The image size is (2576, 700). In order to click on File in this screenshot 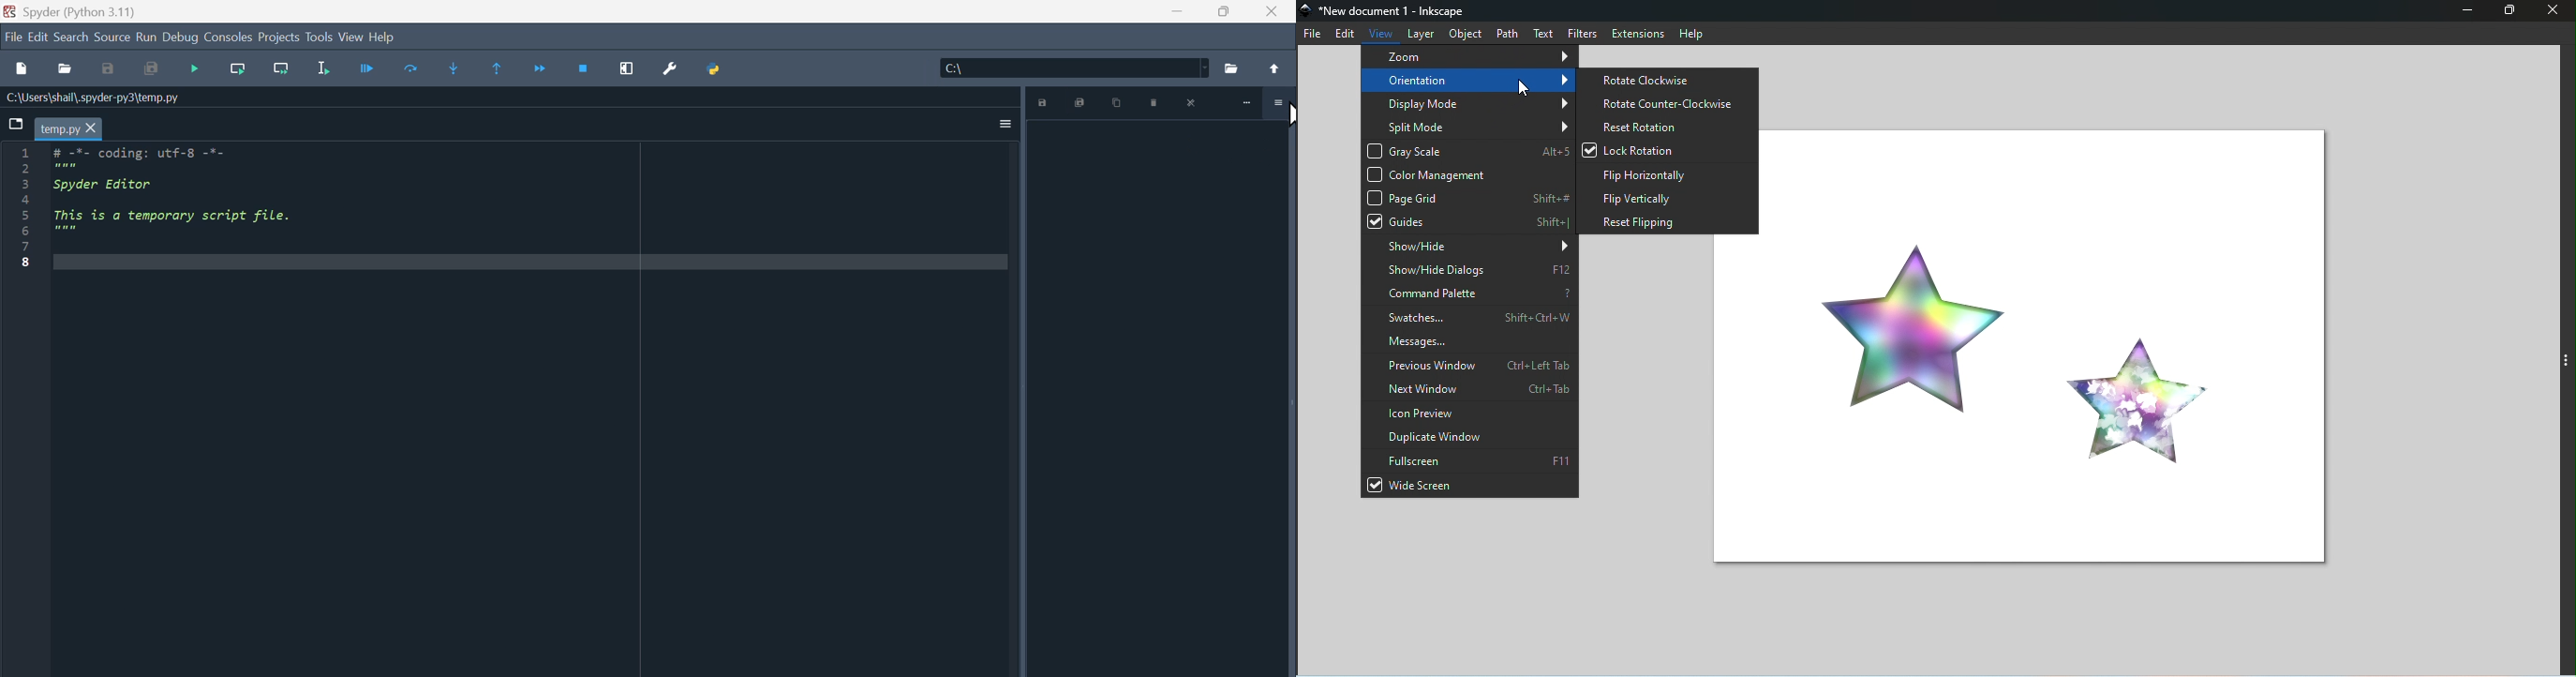, I will do `click(12, 40)`.